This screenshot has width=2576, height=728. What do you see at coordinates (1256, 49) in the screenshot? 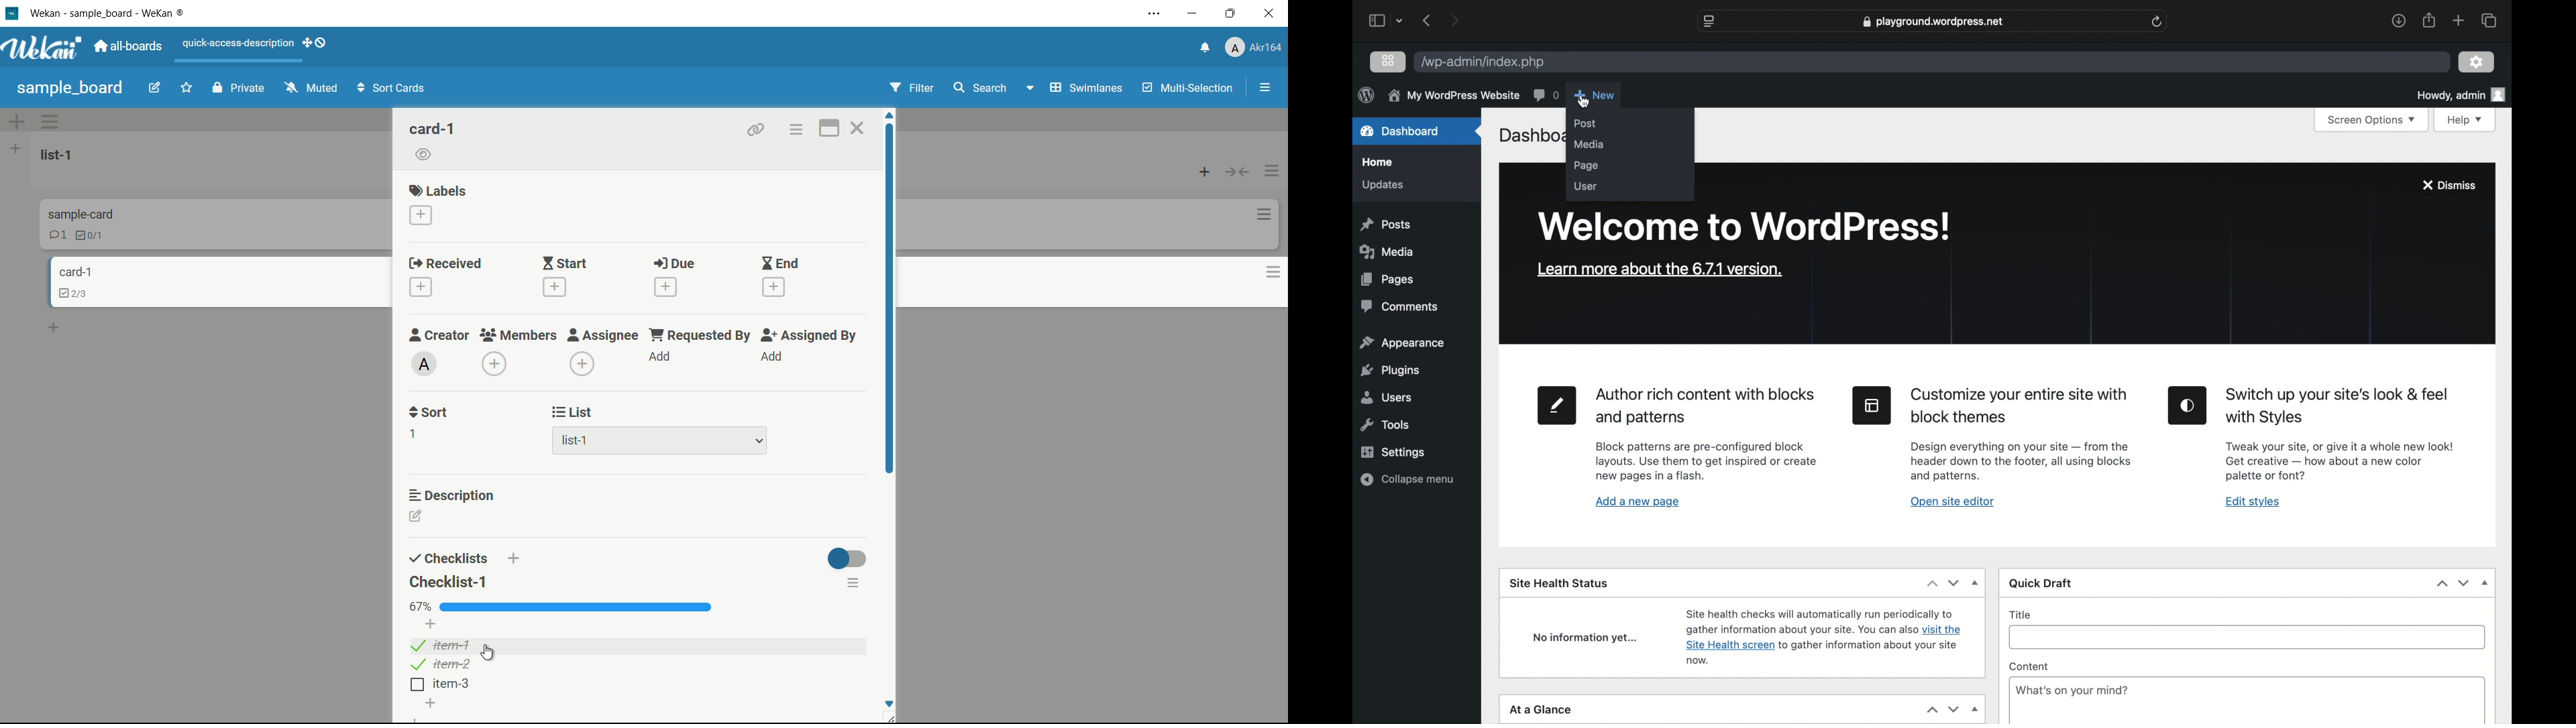
I see `Akr164` at bounding box center [1256, 49].